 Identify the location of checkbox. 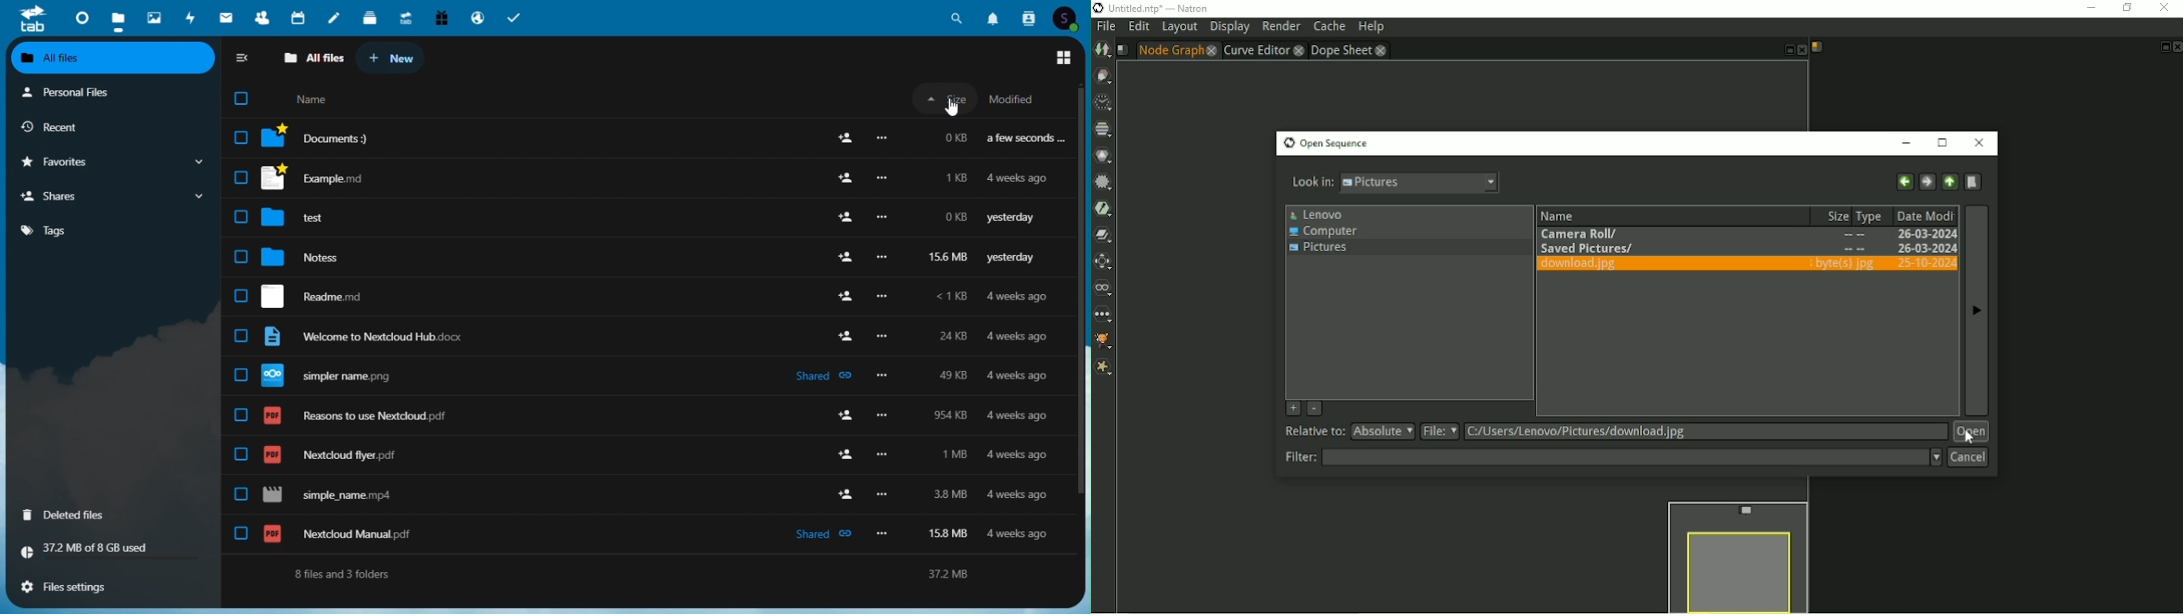
(244, 99).